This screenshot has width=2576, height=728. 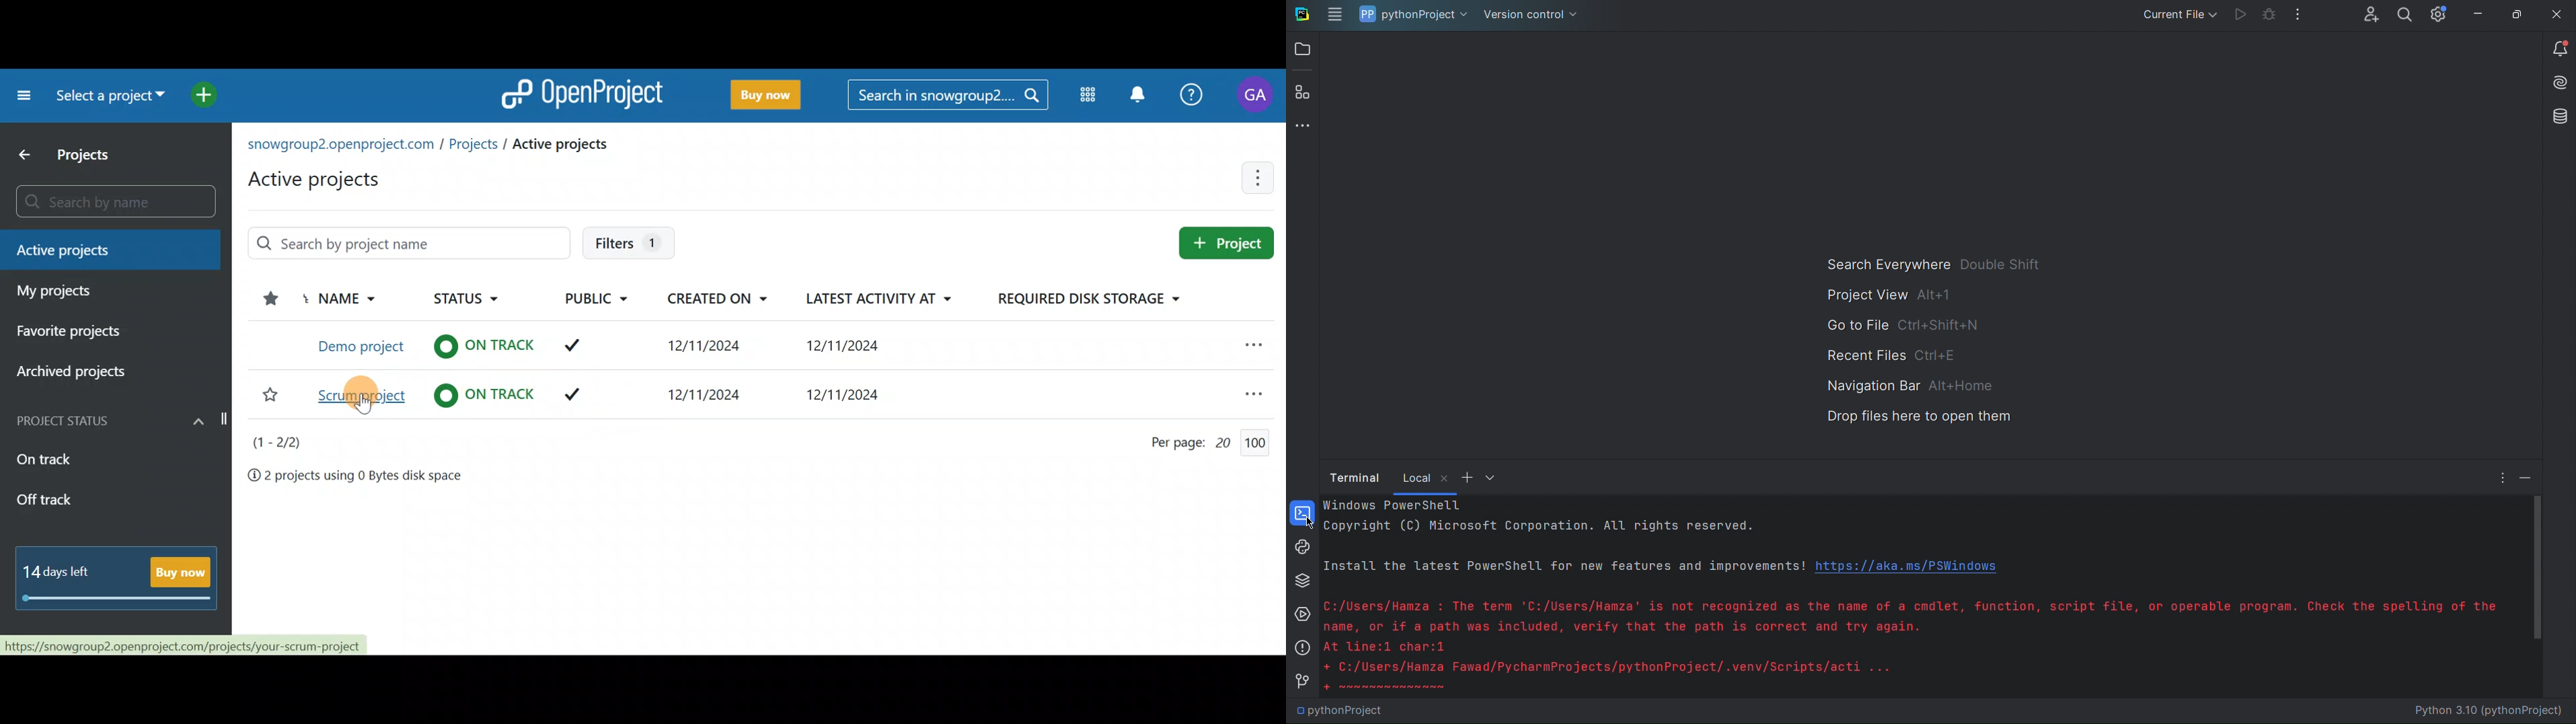 What do you see at coordinates (629, 239) in the screenshot?
I see `Filters` at bounding box center [629, 239].